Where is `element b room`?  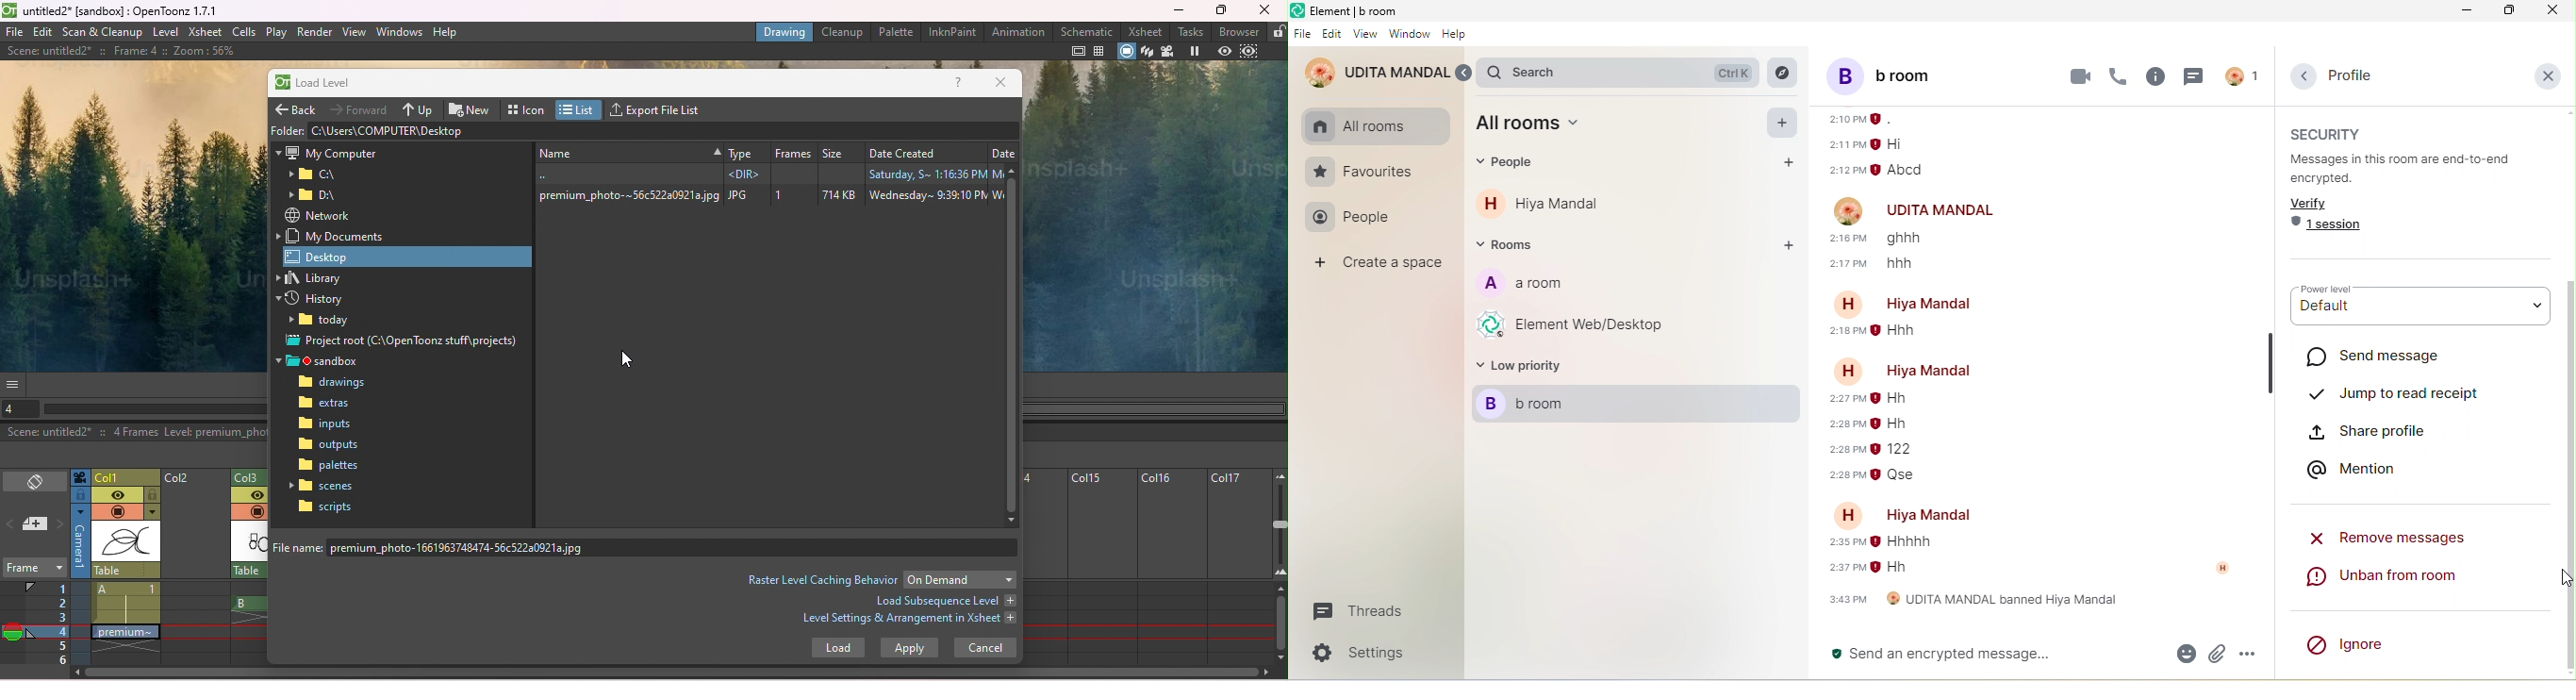
element b room is located at coordinates (1360, 10).